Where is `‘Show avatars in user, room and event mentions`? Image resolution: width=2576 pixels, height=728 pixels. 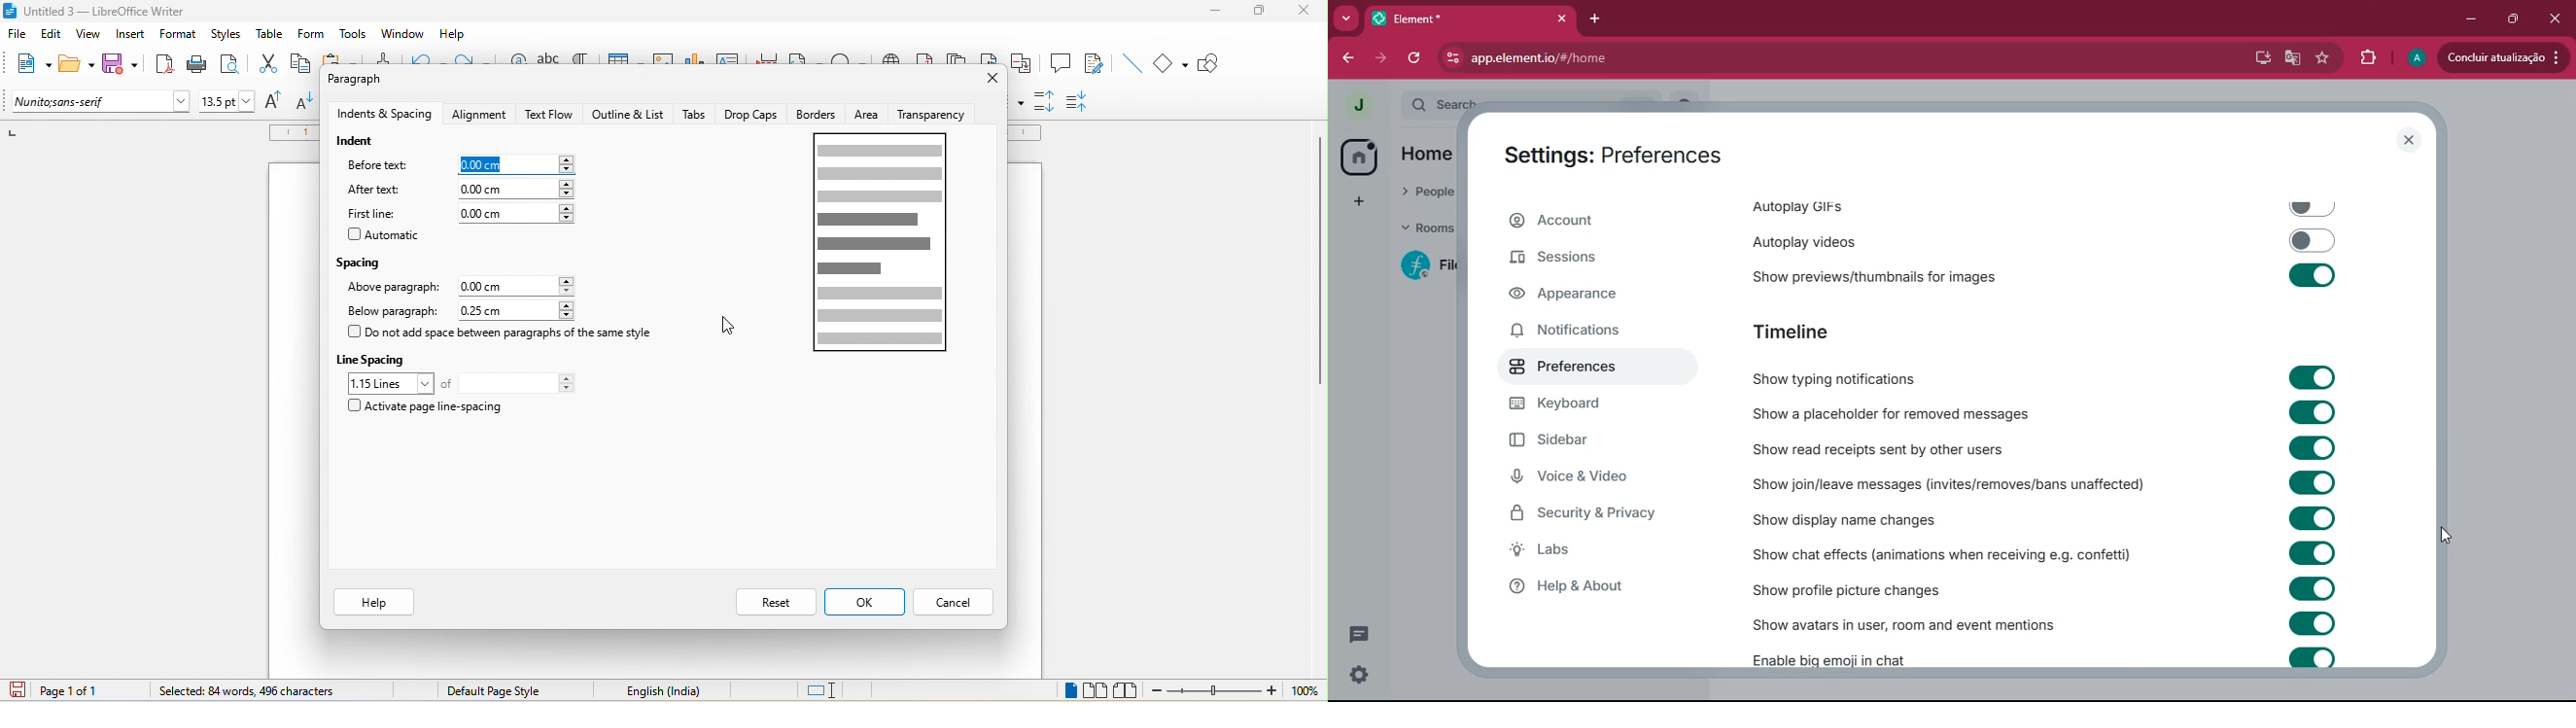 ‘Show avatars in user, room and event mentions is located at coordinates (2044, 623).